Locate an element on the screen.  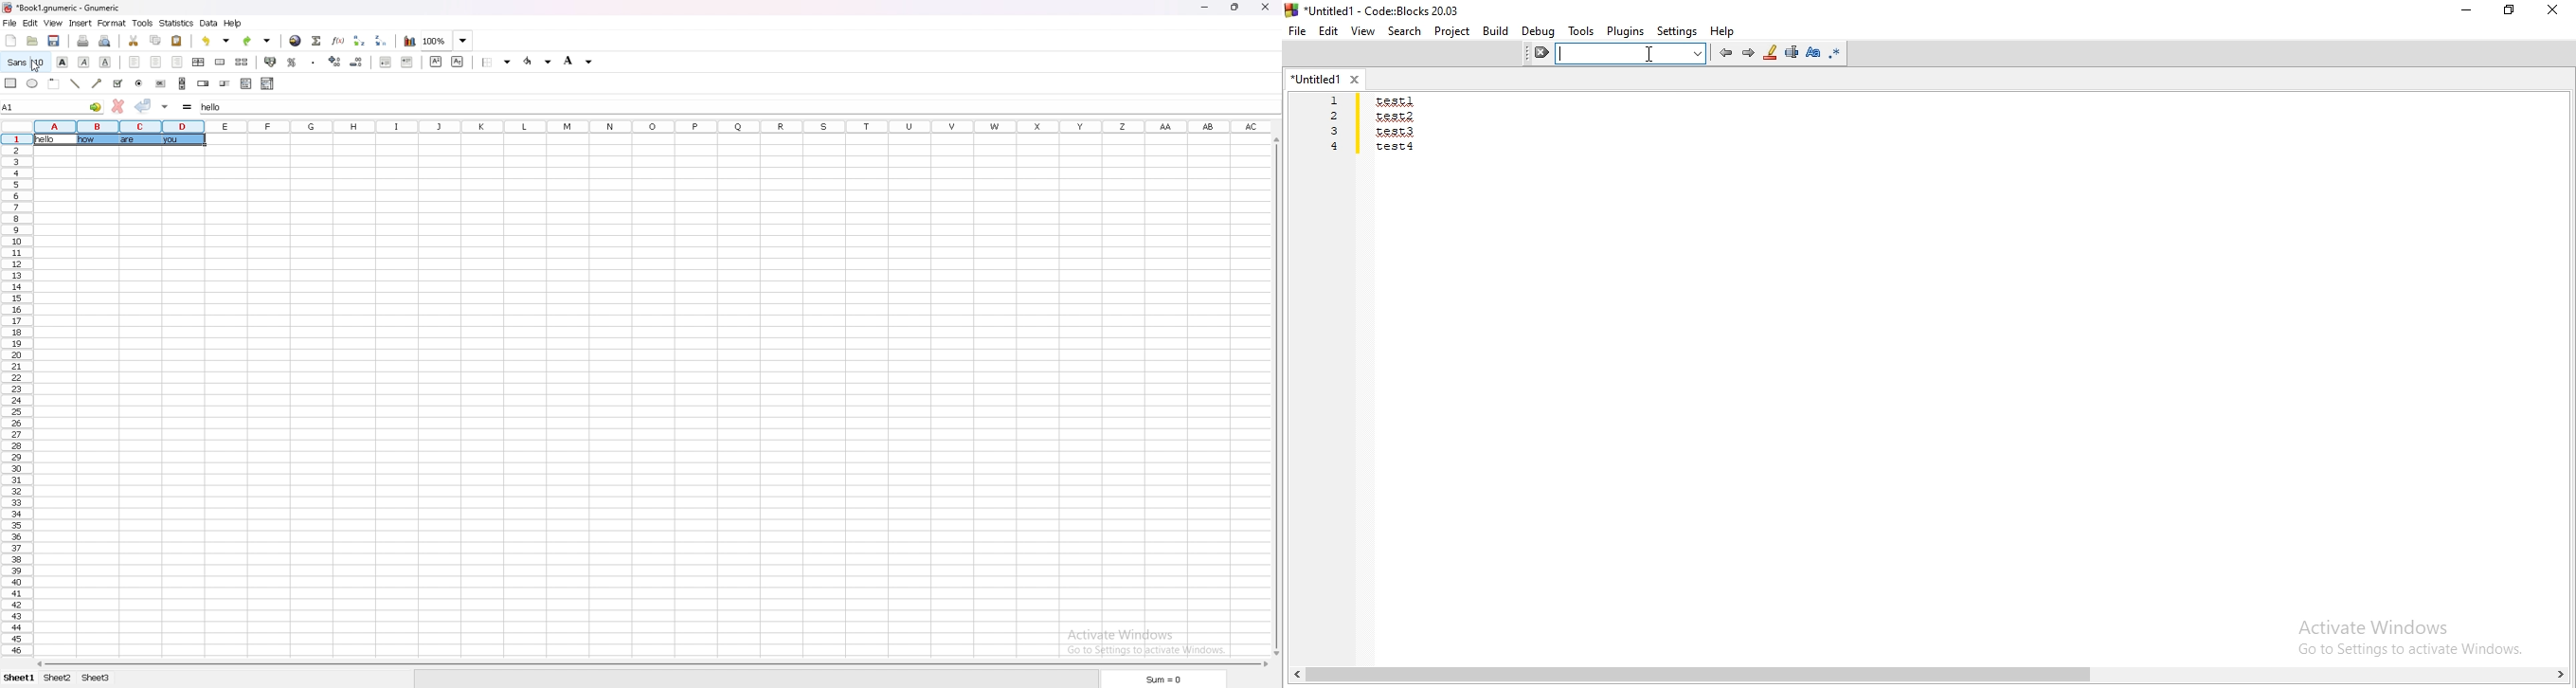
format is located at coordinates (112, 23).